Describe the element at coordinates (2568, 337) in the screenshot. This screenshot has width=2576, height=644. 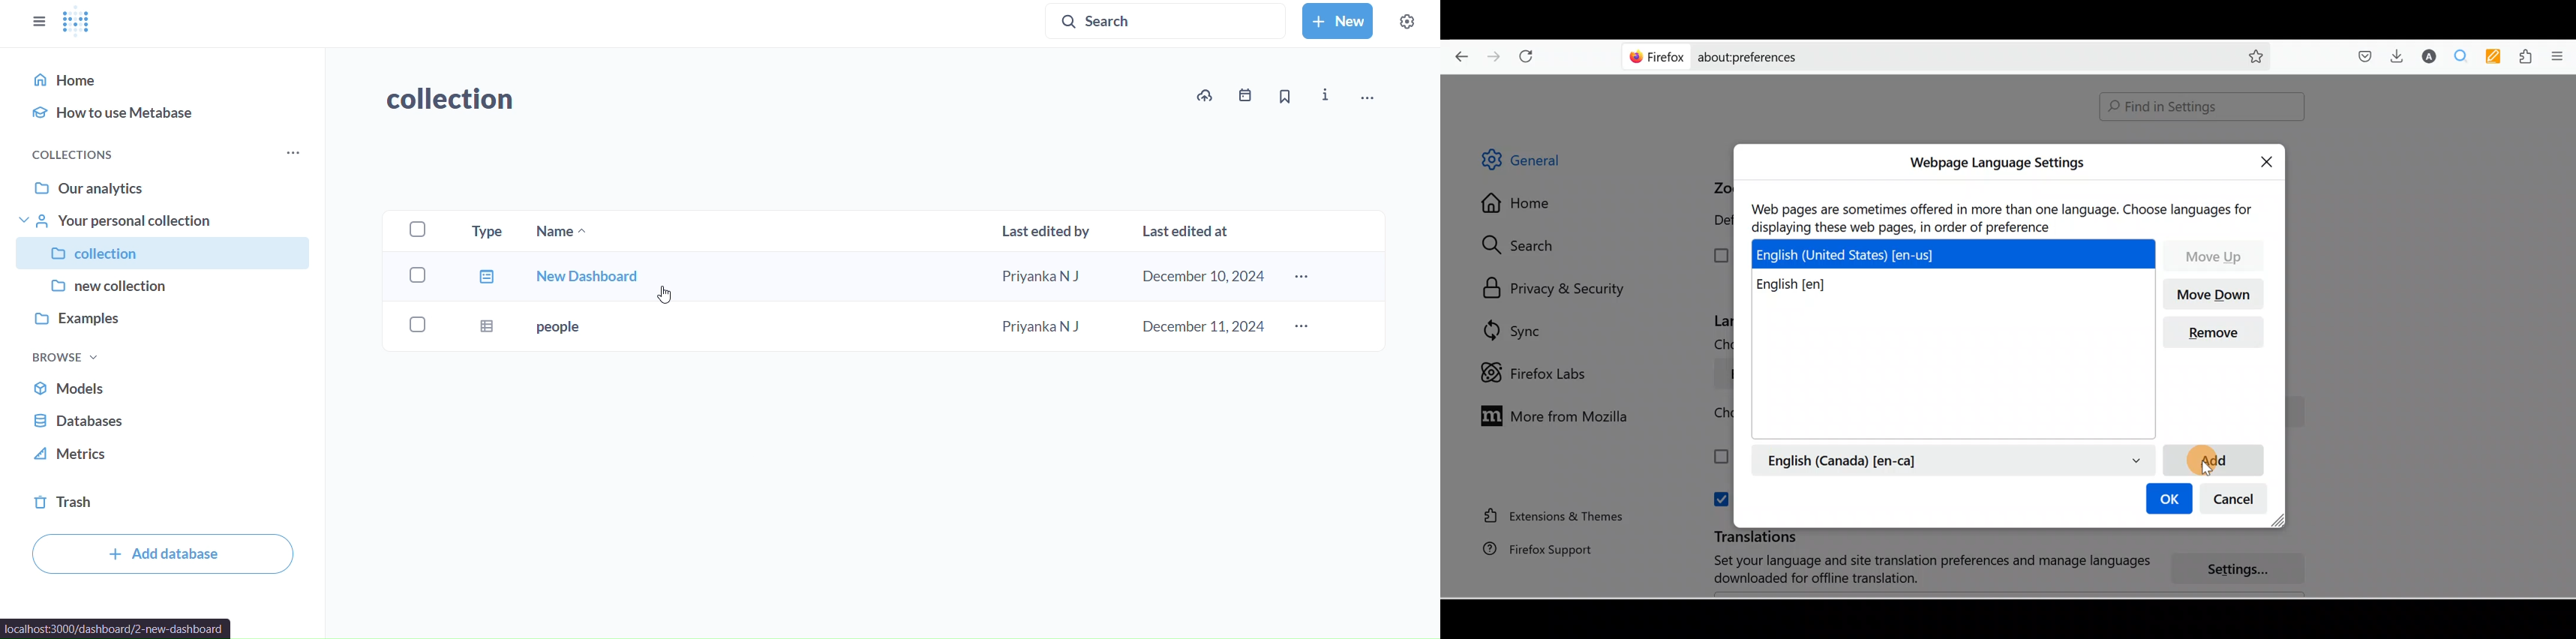
I see `Scroll bar` at that location.